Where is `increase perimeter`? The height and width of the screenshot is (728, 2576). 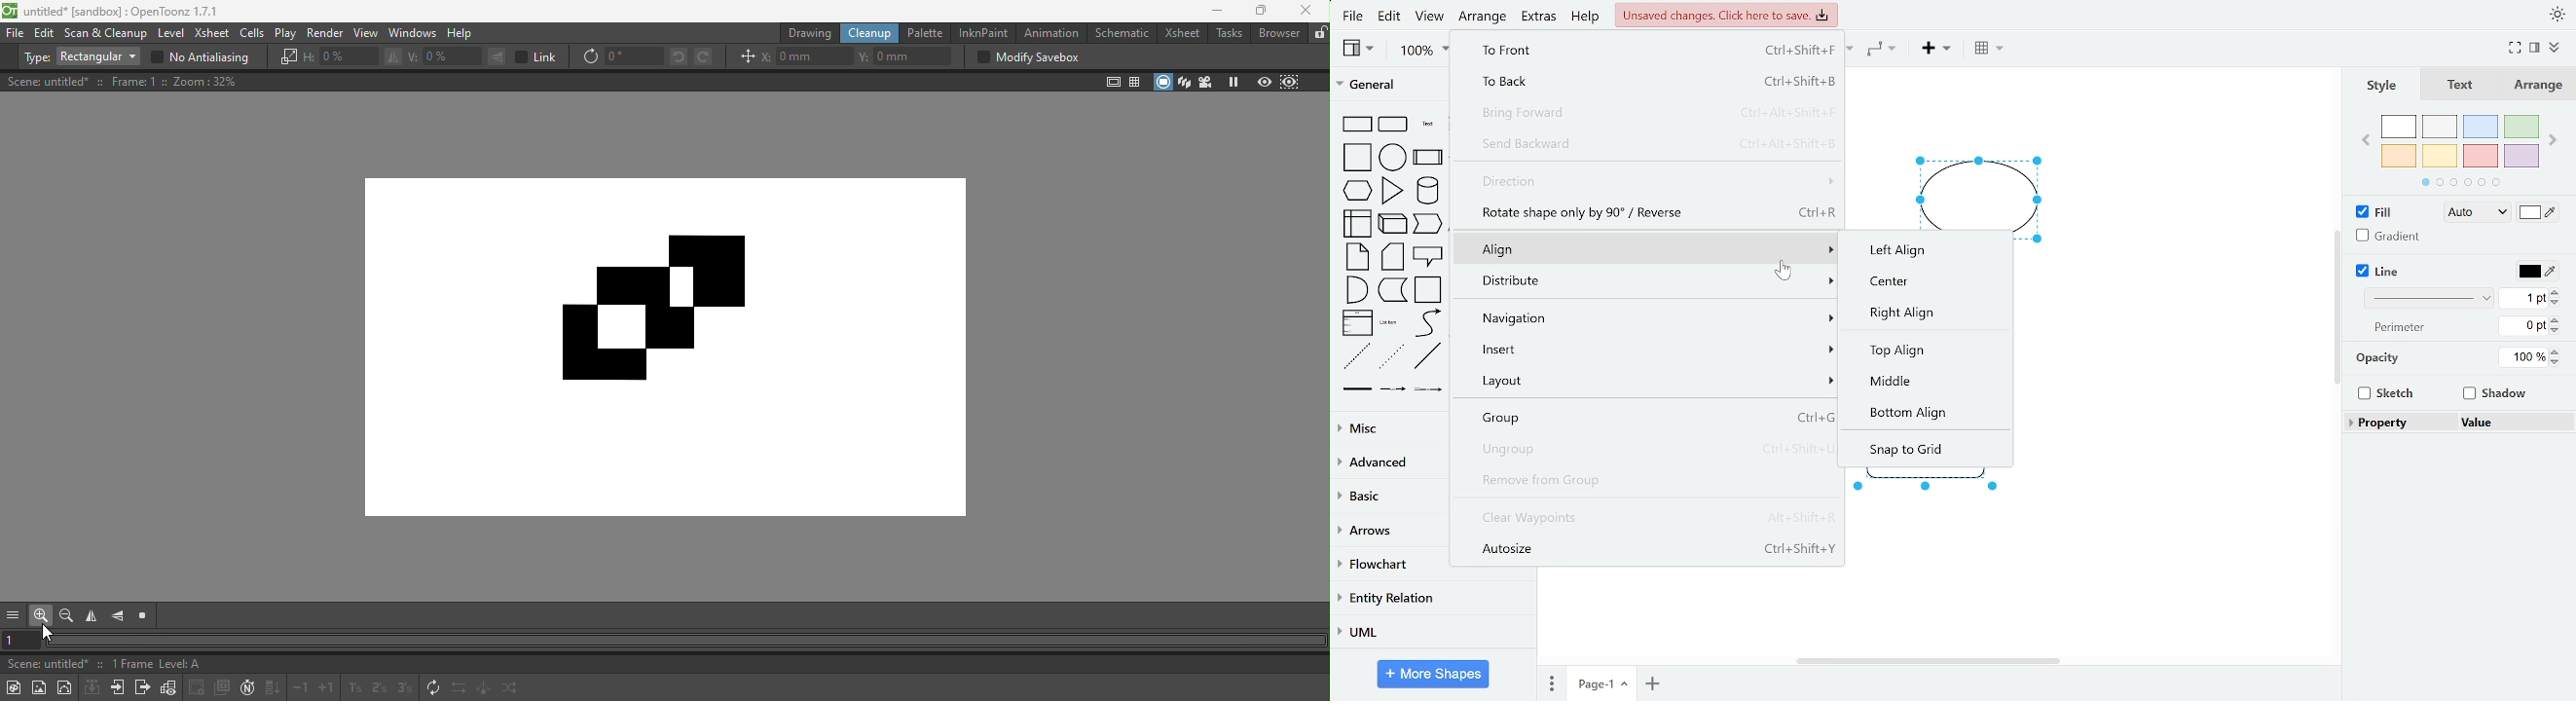 increase perimeter is located at coordinates (2558, 317).